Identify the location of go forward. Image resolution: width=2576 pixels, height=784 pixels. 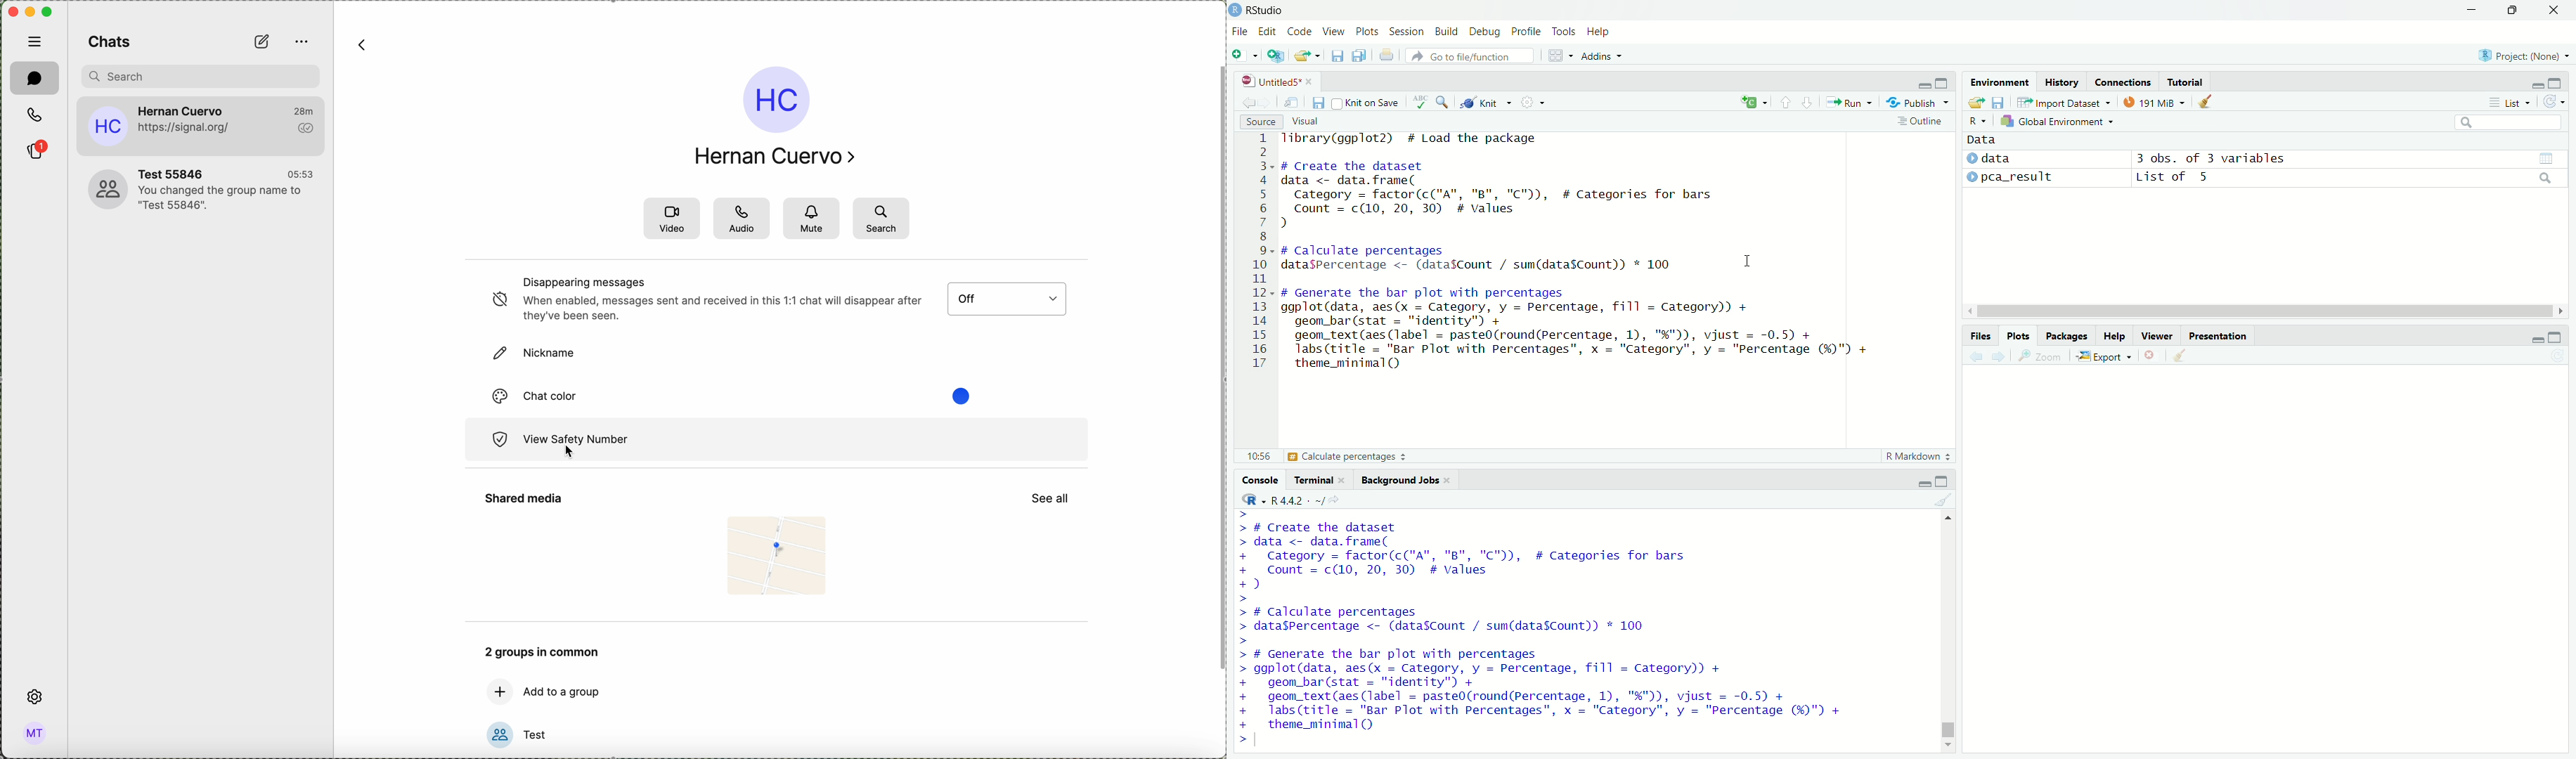
(1267, 103).